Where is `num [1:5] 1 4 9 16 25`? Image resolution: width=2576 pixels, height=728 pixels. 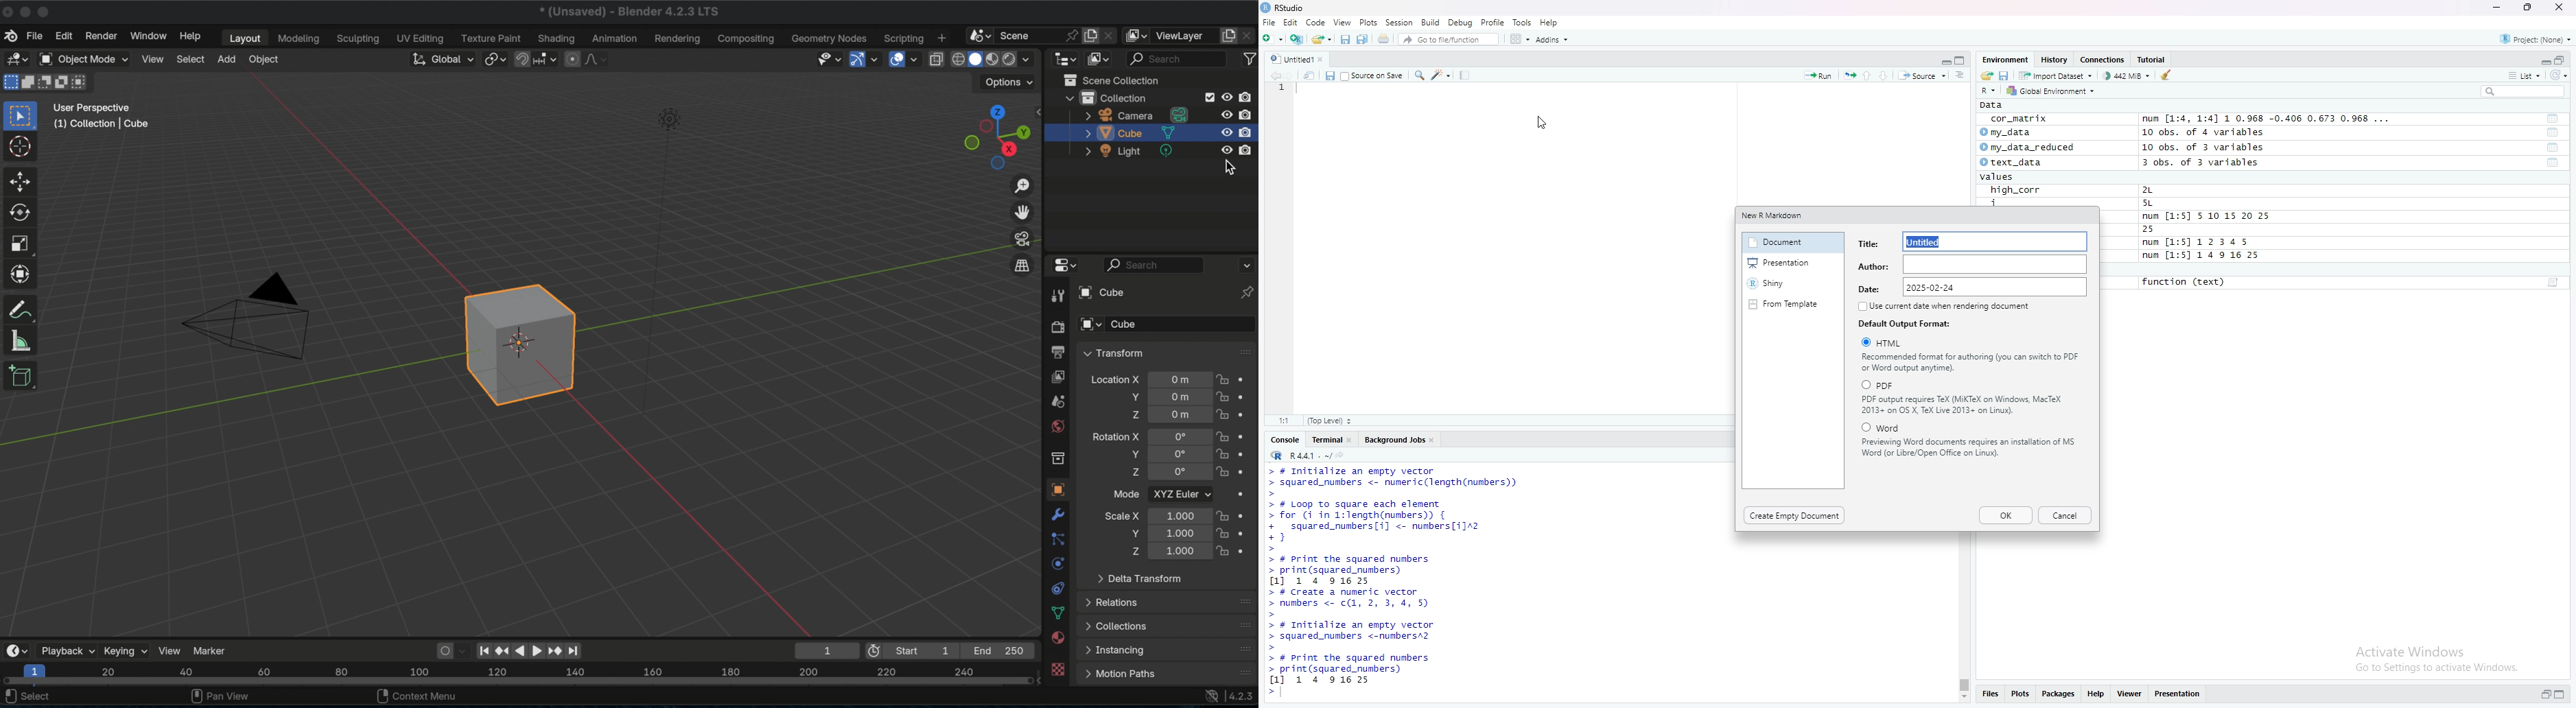
num [1:5] 1 4 9 16 25 is located at coordinates (2201, 256).